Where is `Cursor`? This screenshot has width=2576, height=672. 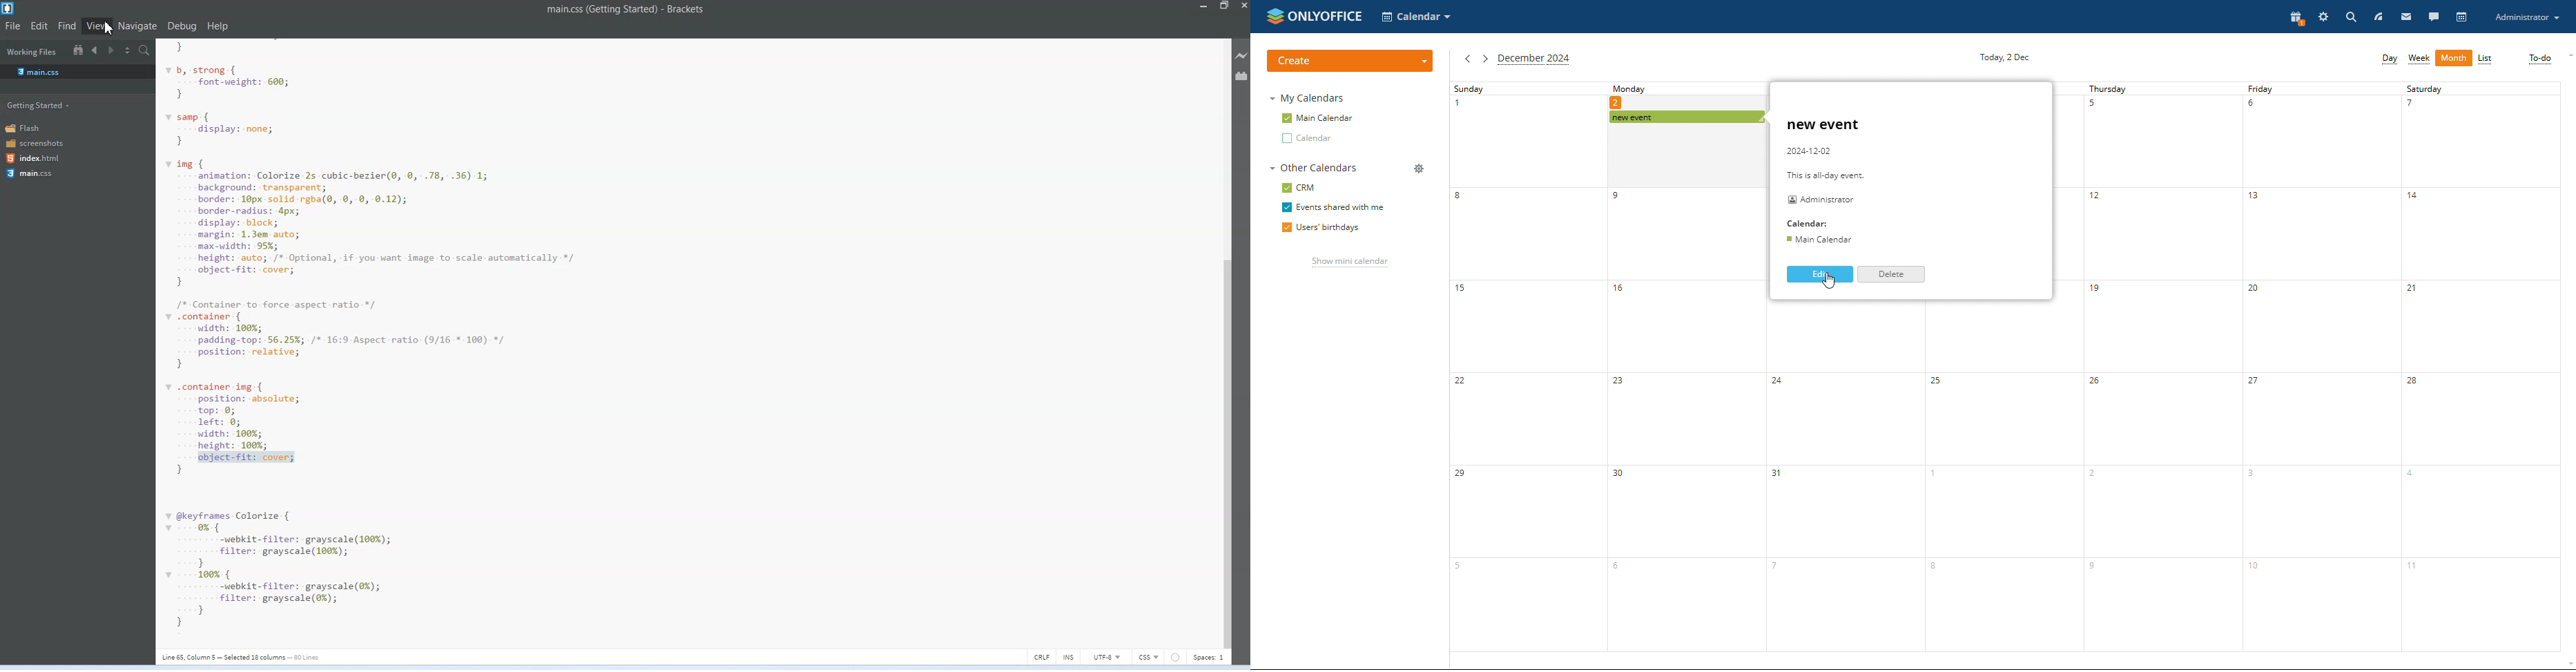 Cursor is located at coordinates (111, 28).